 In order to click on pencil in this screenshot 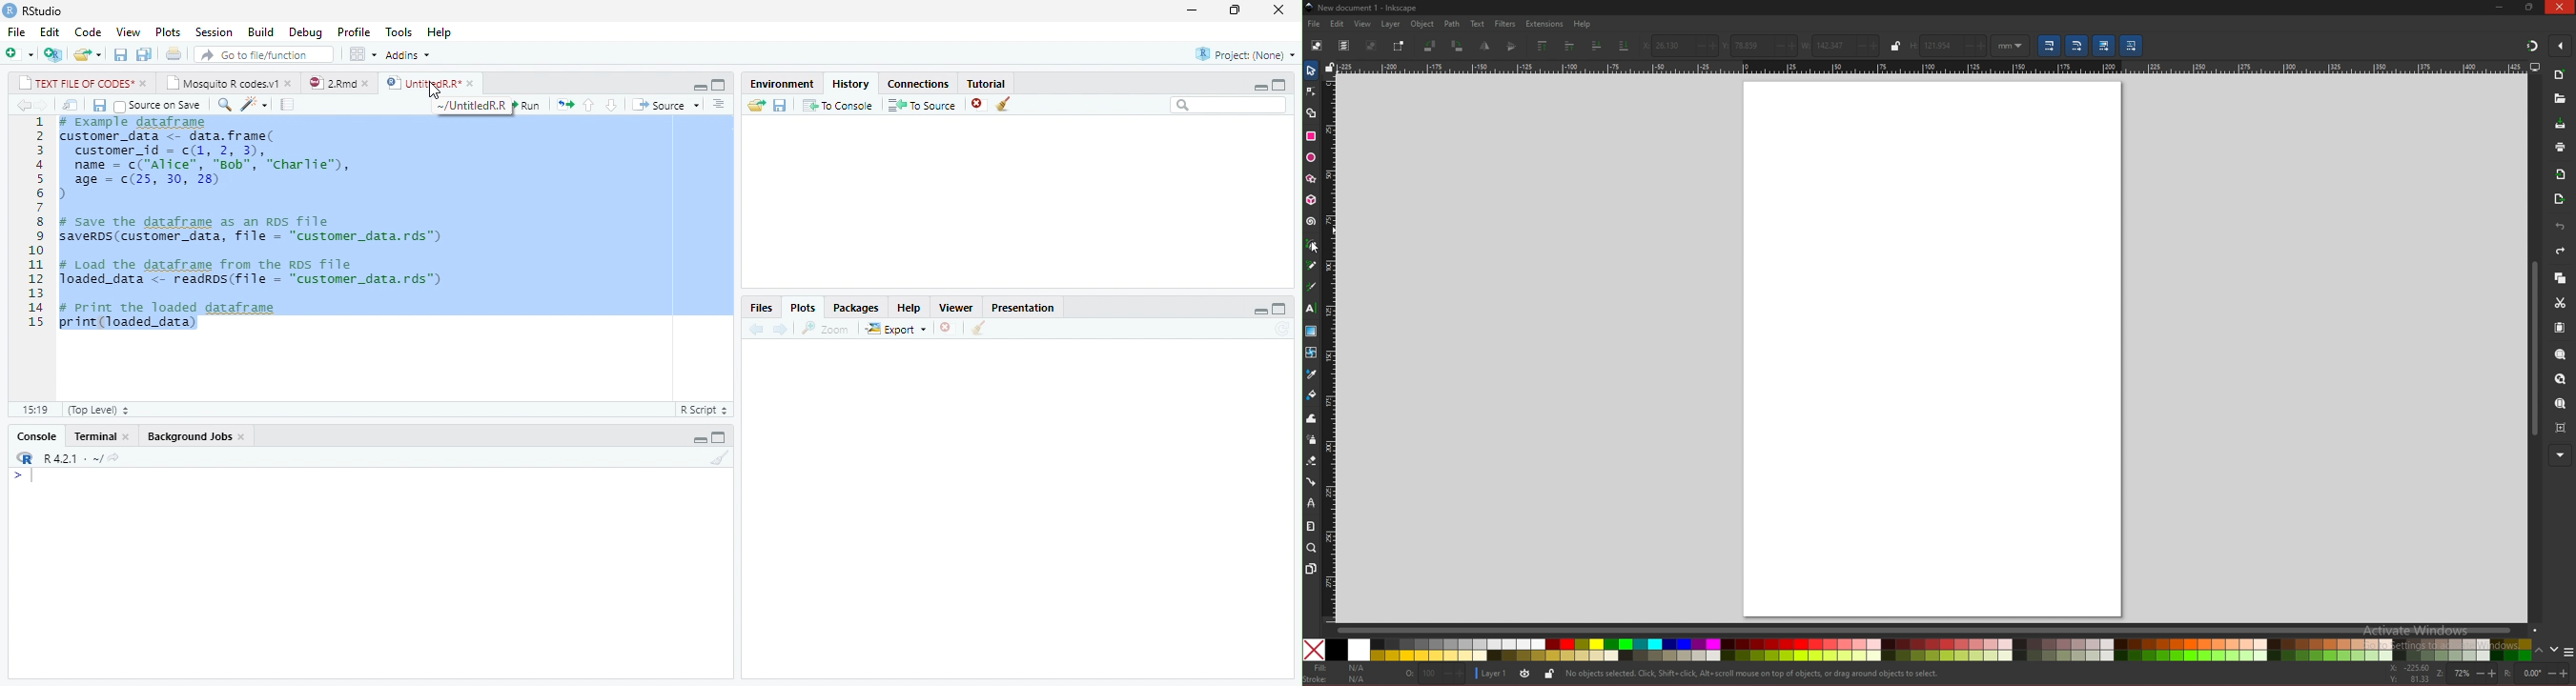, I will do `click(1312, 265)`.